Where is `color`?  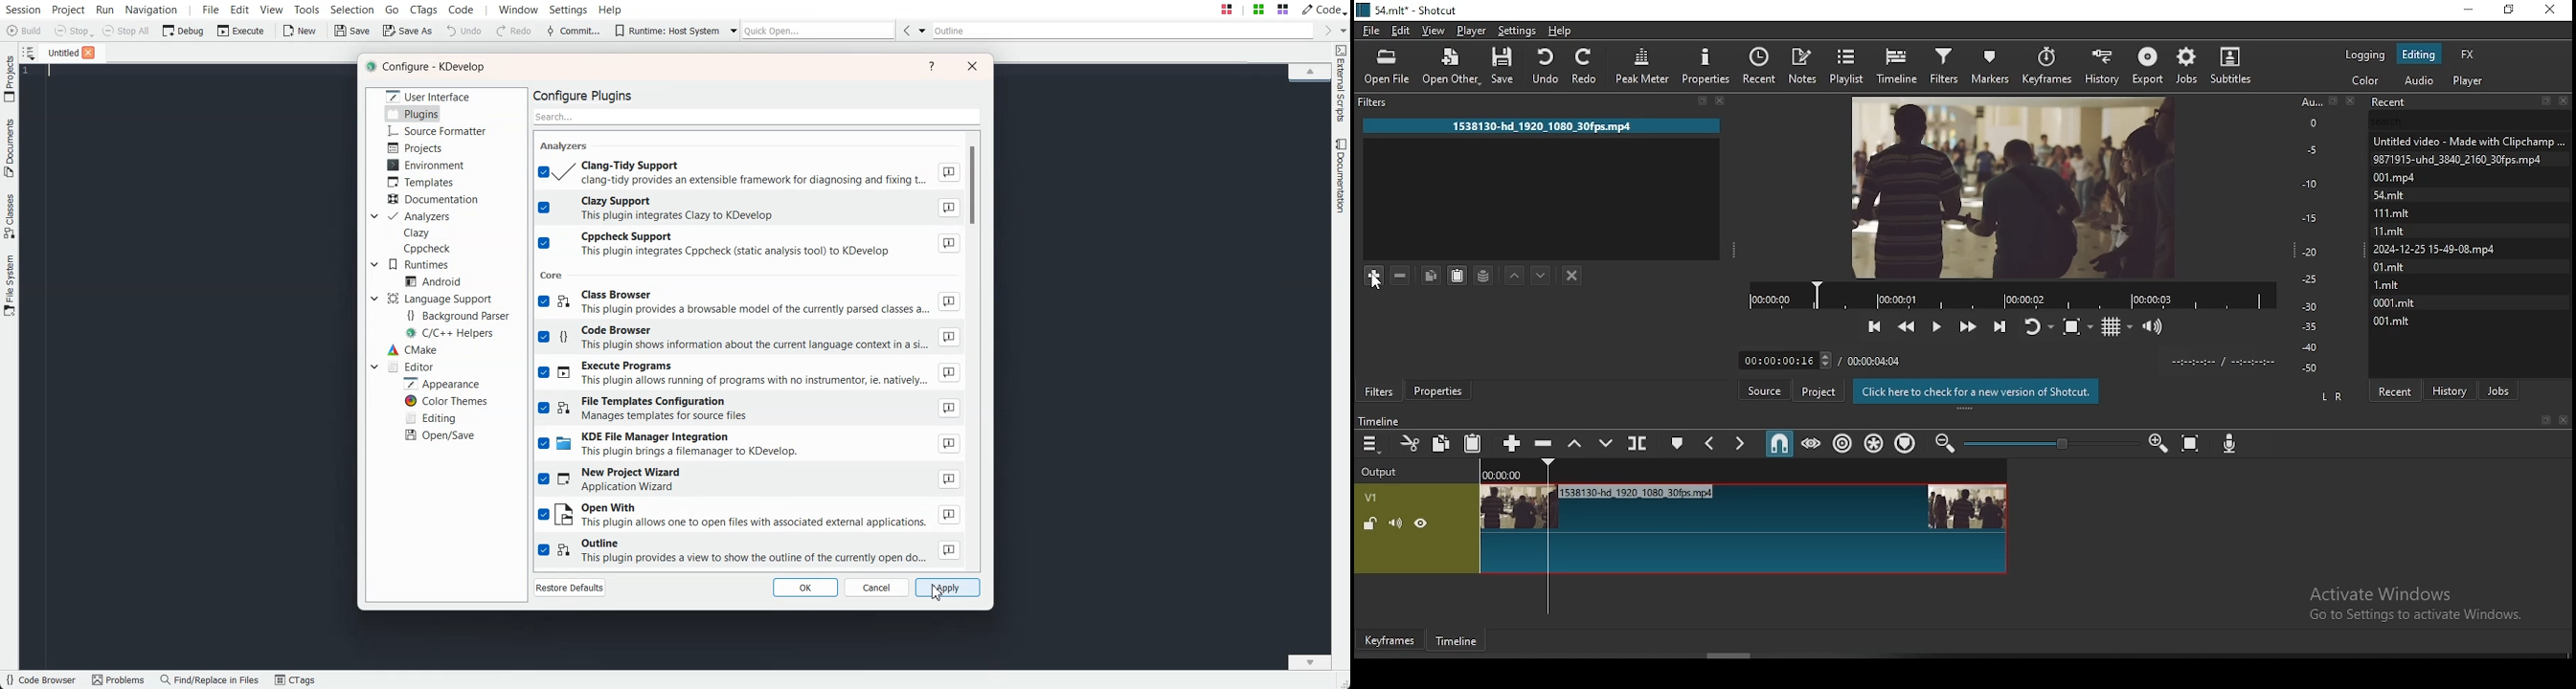 color is located at coordinates (2364, 79).